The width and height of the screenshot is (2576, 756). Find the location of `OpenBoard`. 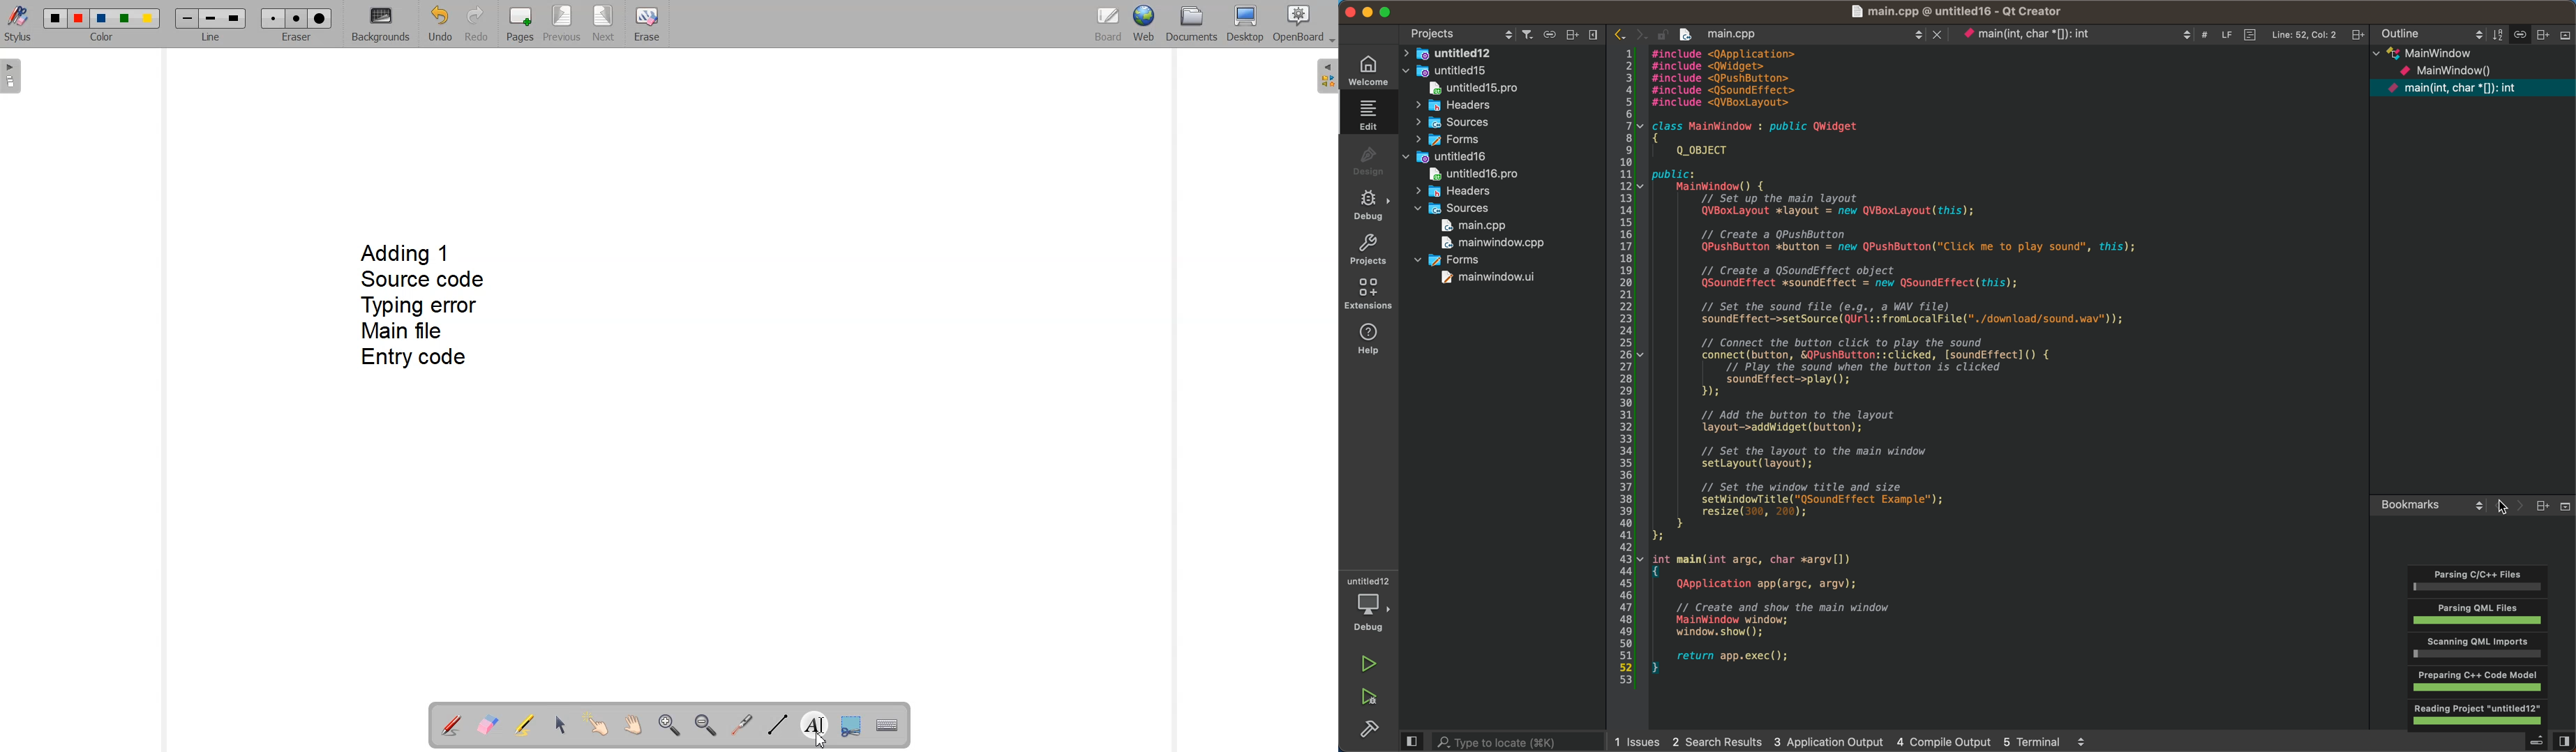

OpenBoard is located at coordinates (1305, 24).